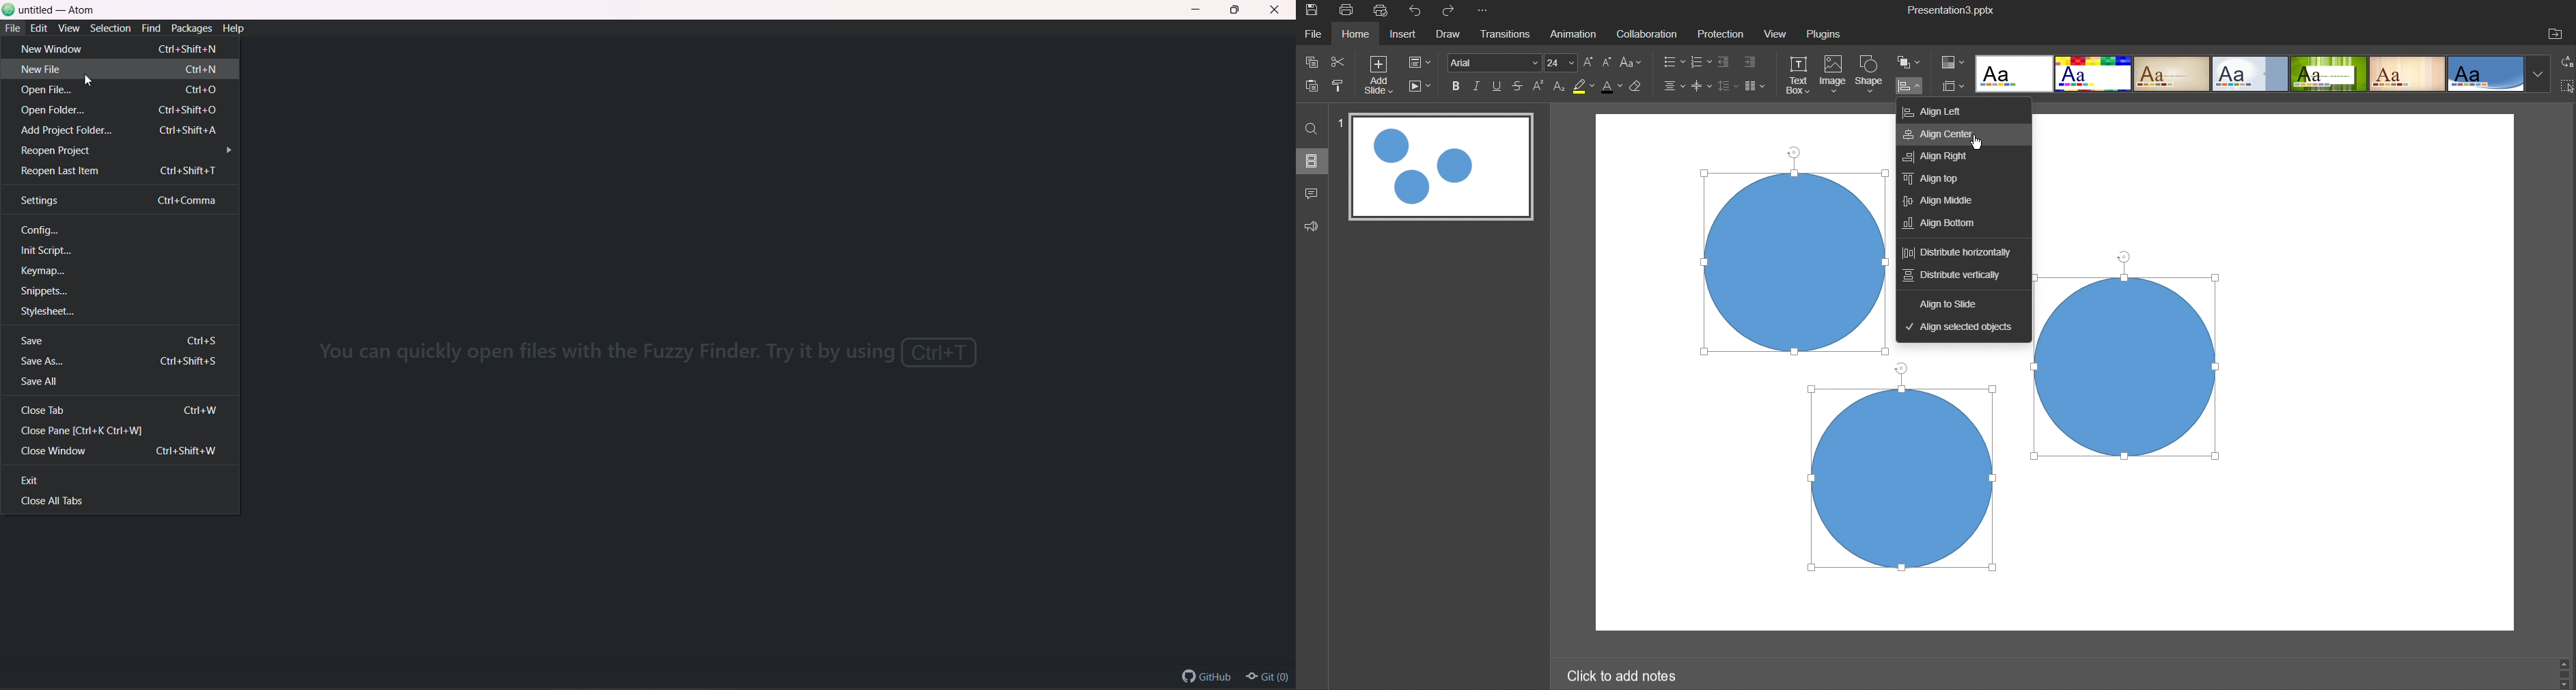 Image resolution: width=2576 pixels, height=700 pixels. I want to click on Shape, so click(1872, 76).